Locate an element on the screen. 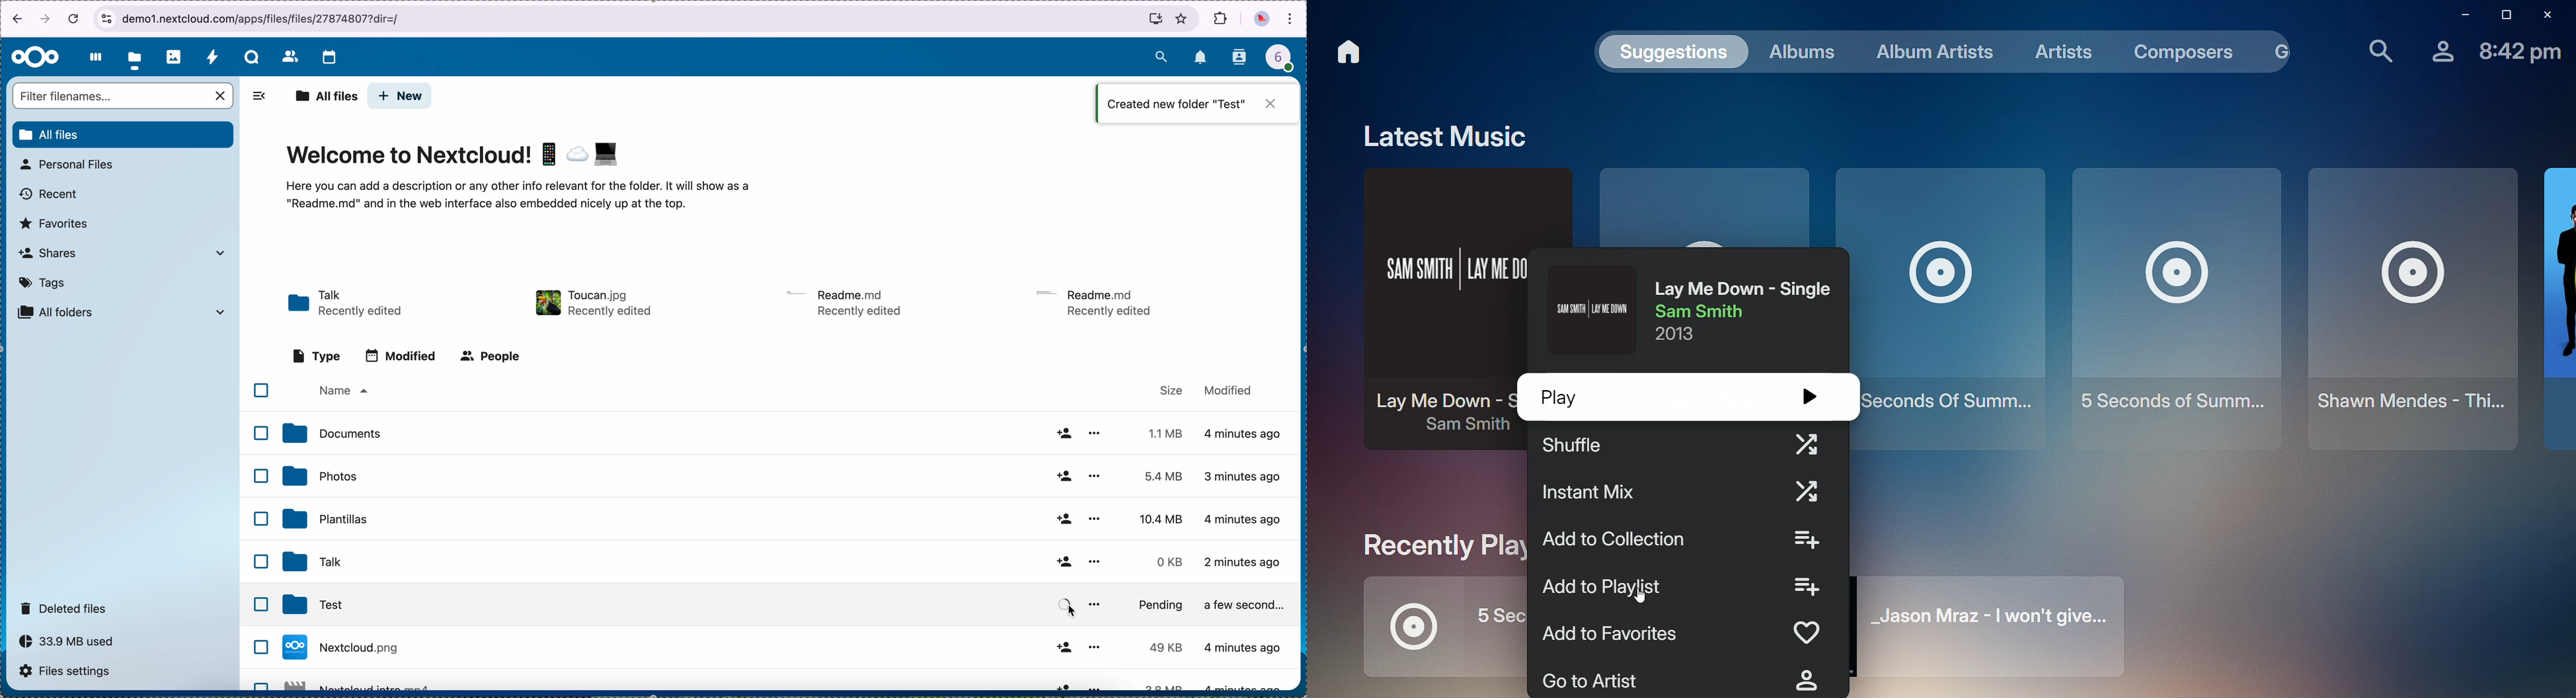 The height and width of the screenshot is (700, 2576). Go to Artist is located at coordinates (1686, 677).